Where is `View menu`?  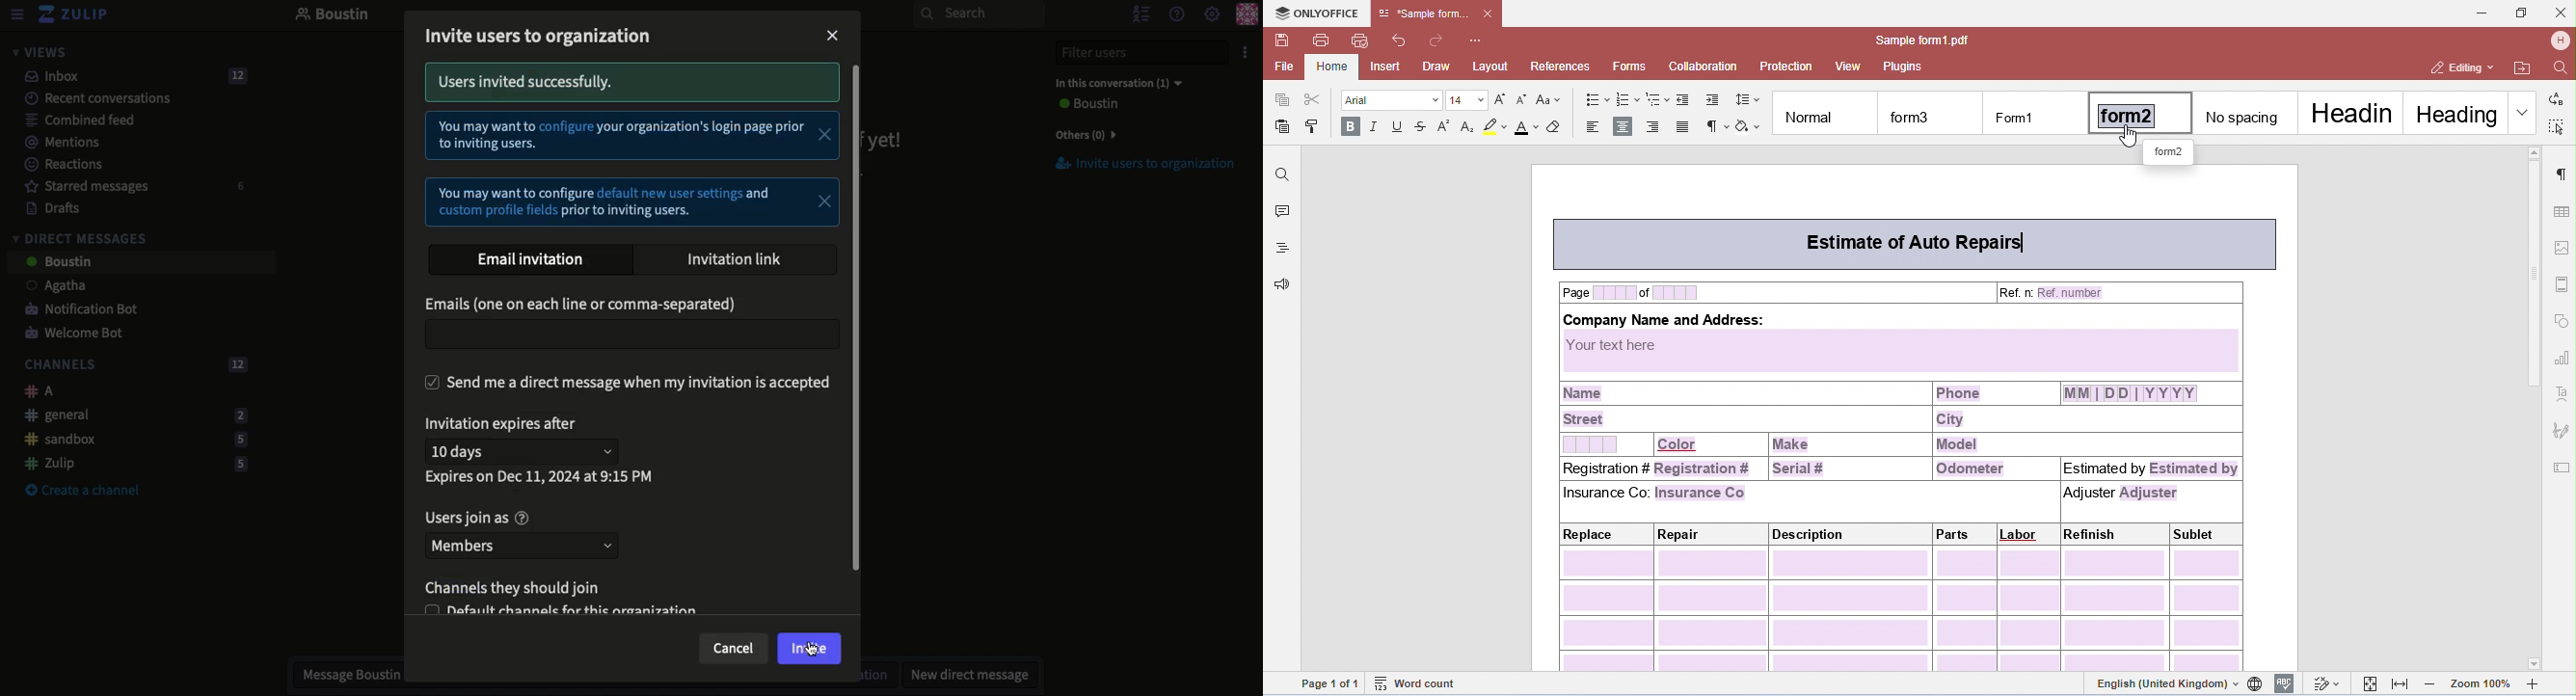 View menu is located at coordinates (16, 15).